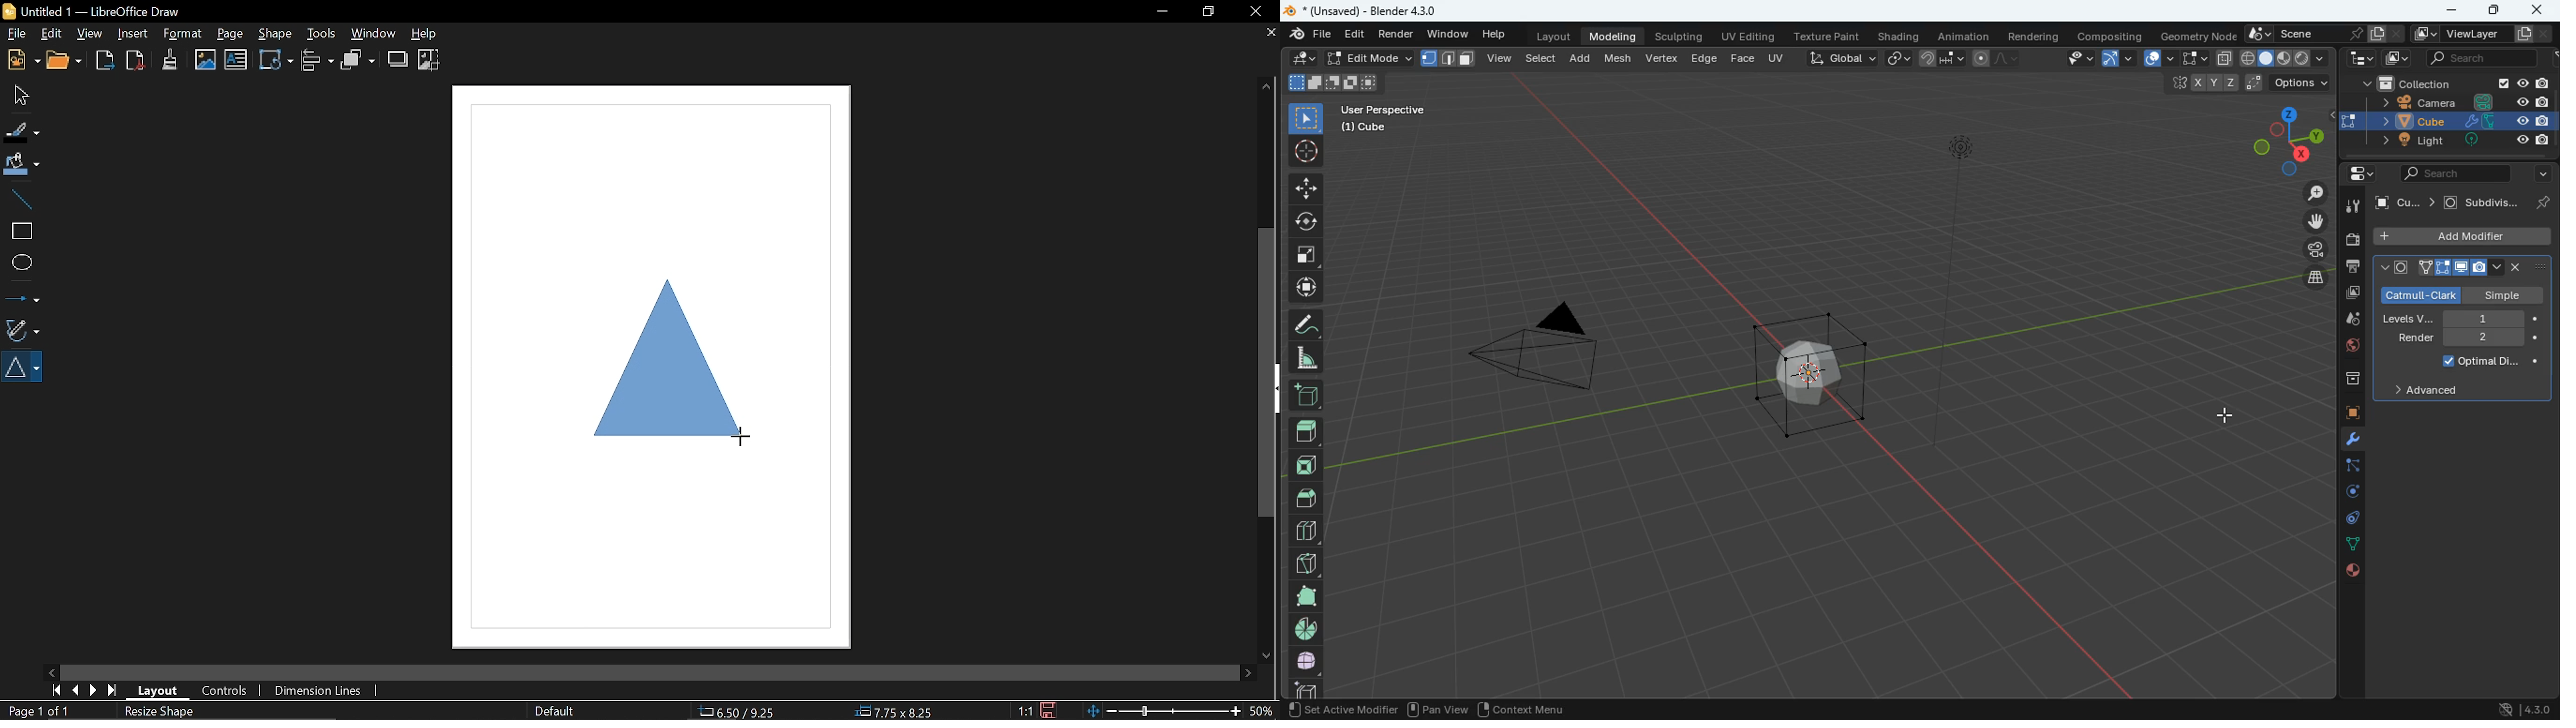  Describe the element at coordinates (2350, 442) in the screenshot. I see `modifiers` at that location.